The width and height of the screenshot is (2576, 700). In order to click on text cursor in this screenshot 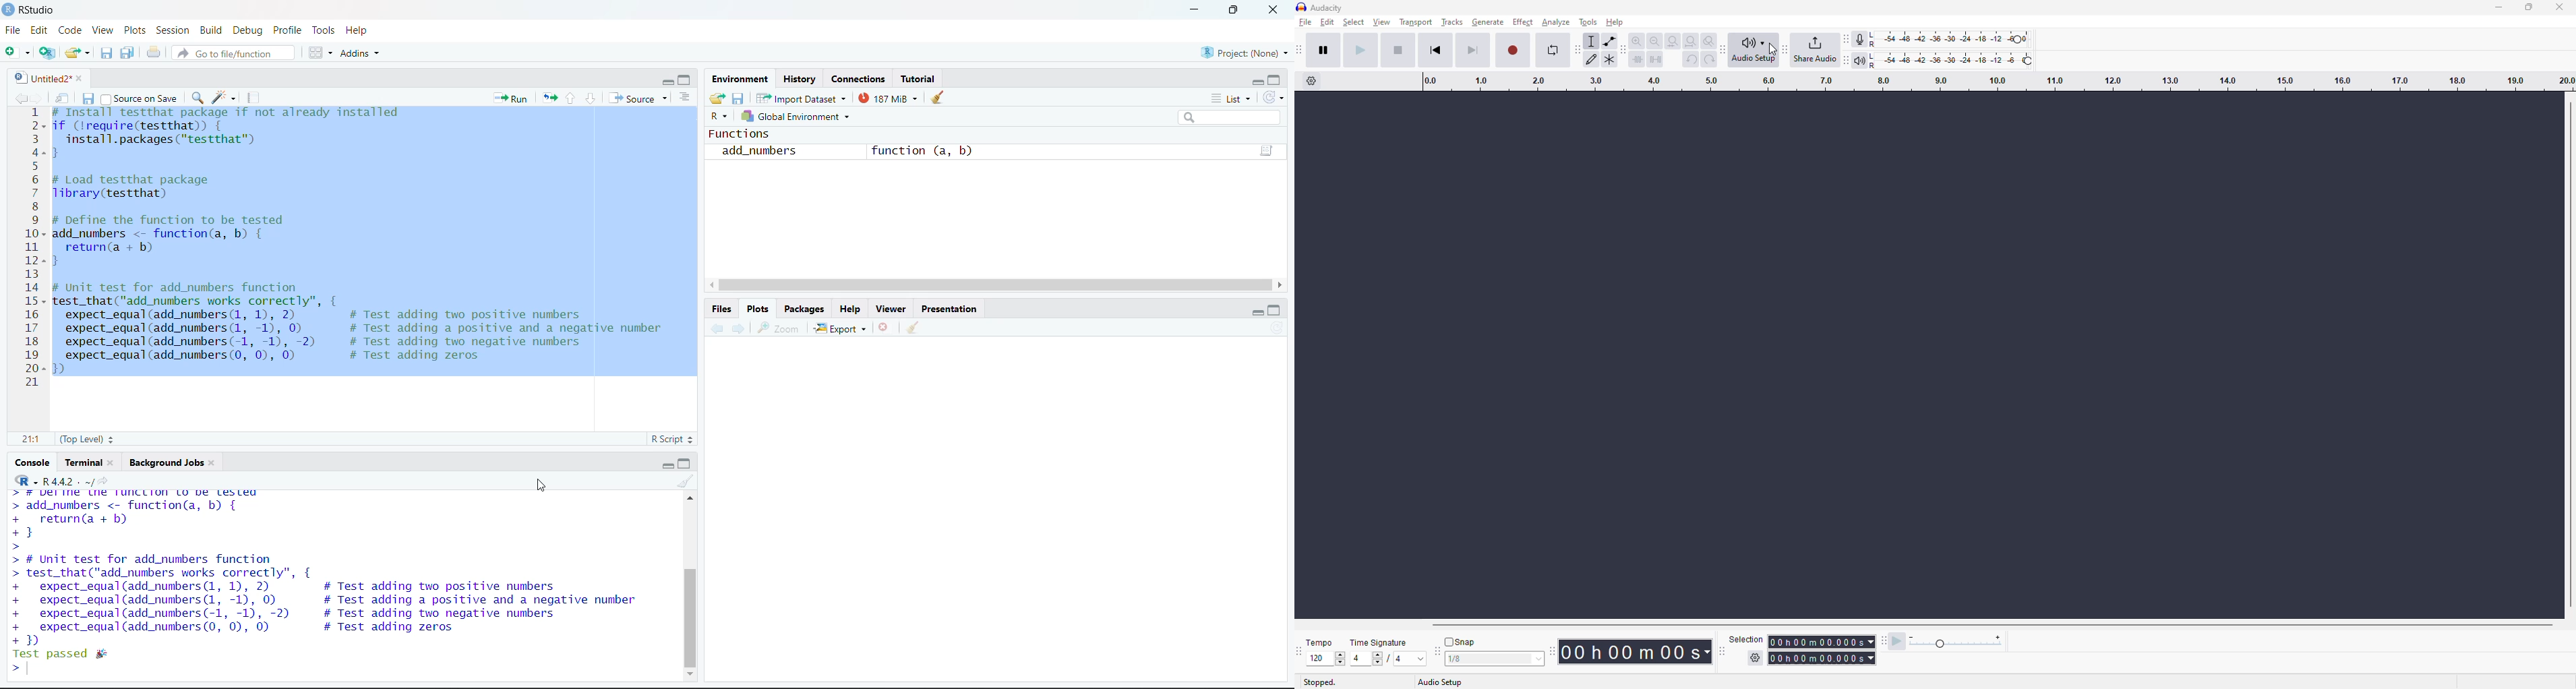, I will do `click(28, 670)`.